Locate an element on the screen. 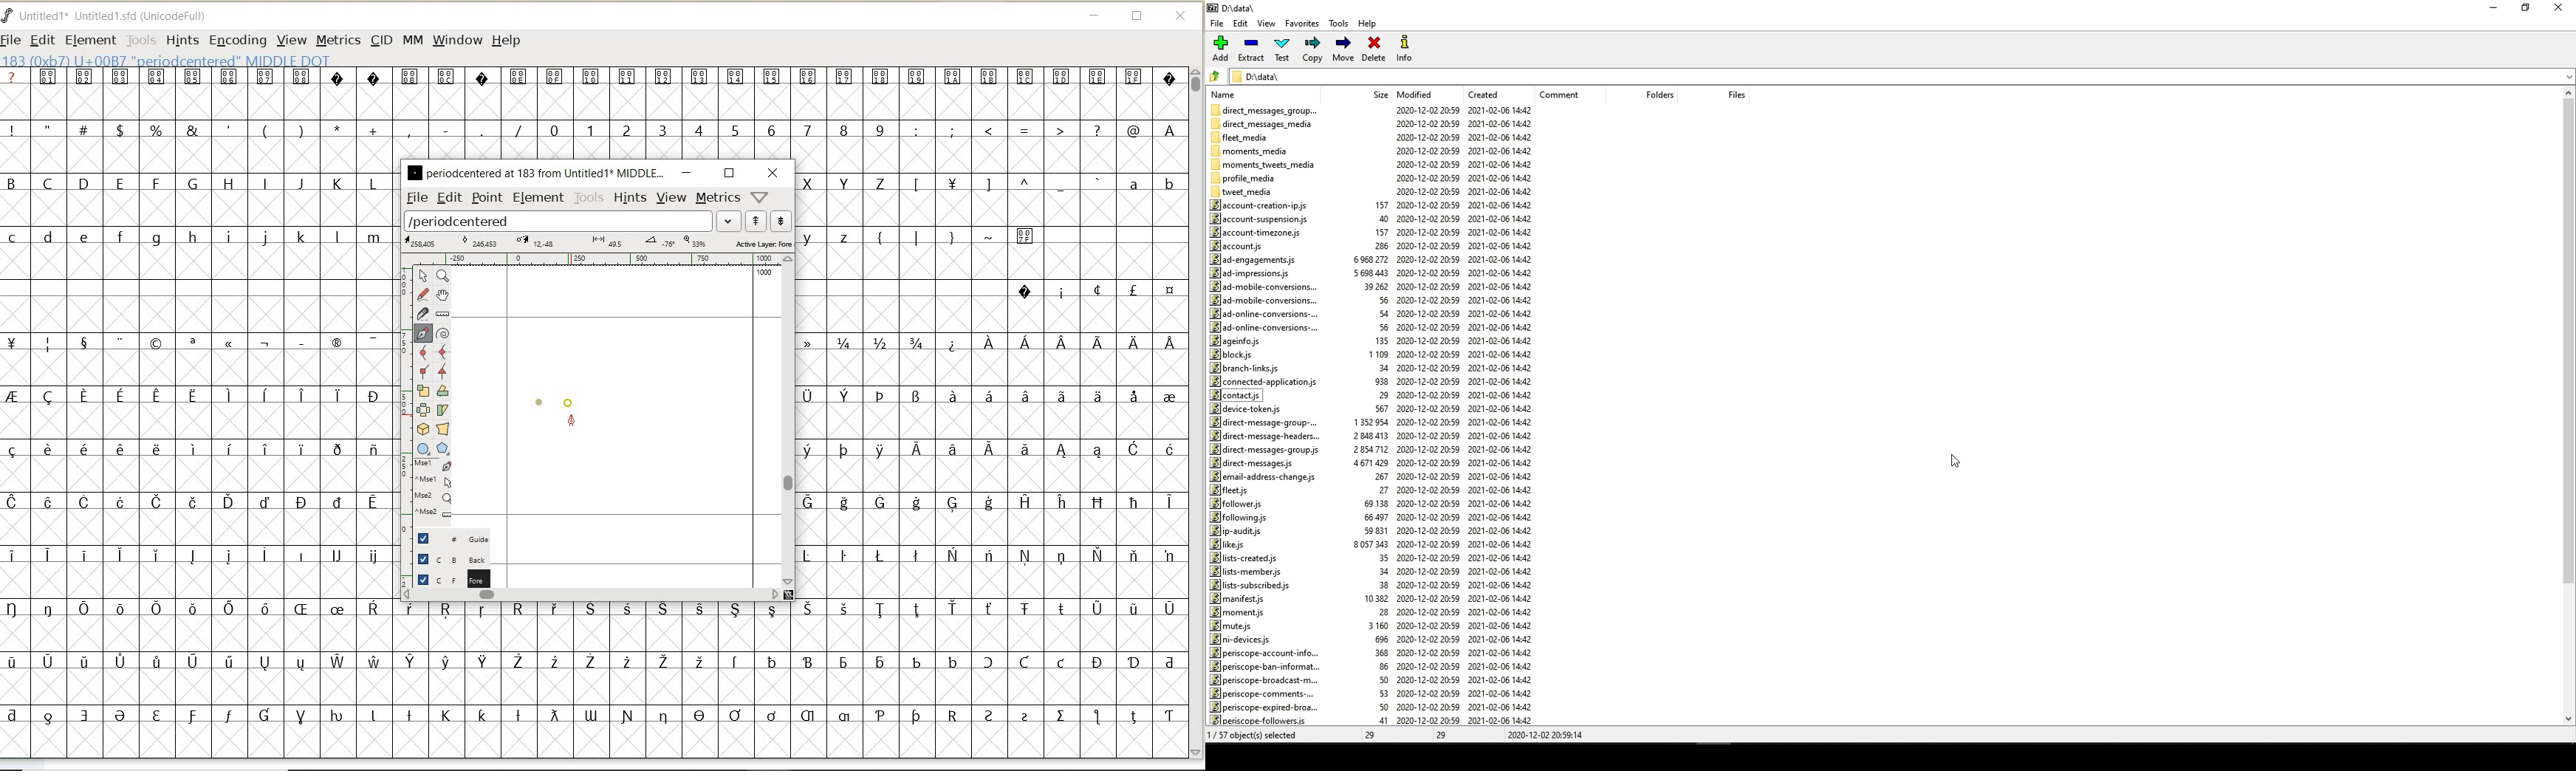 This screenshot has height=784, width=2576. periscope-broadcast-m is located at coordinates (1262, 680).